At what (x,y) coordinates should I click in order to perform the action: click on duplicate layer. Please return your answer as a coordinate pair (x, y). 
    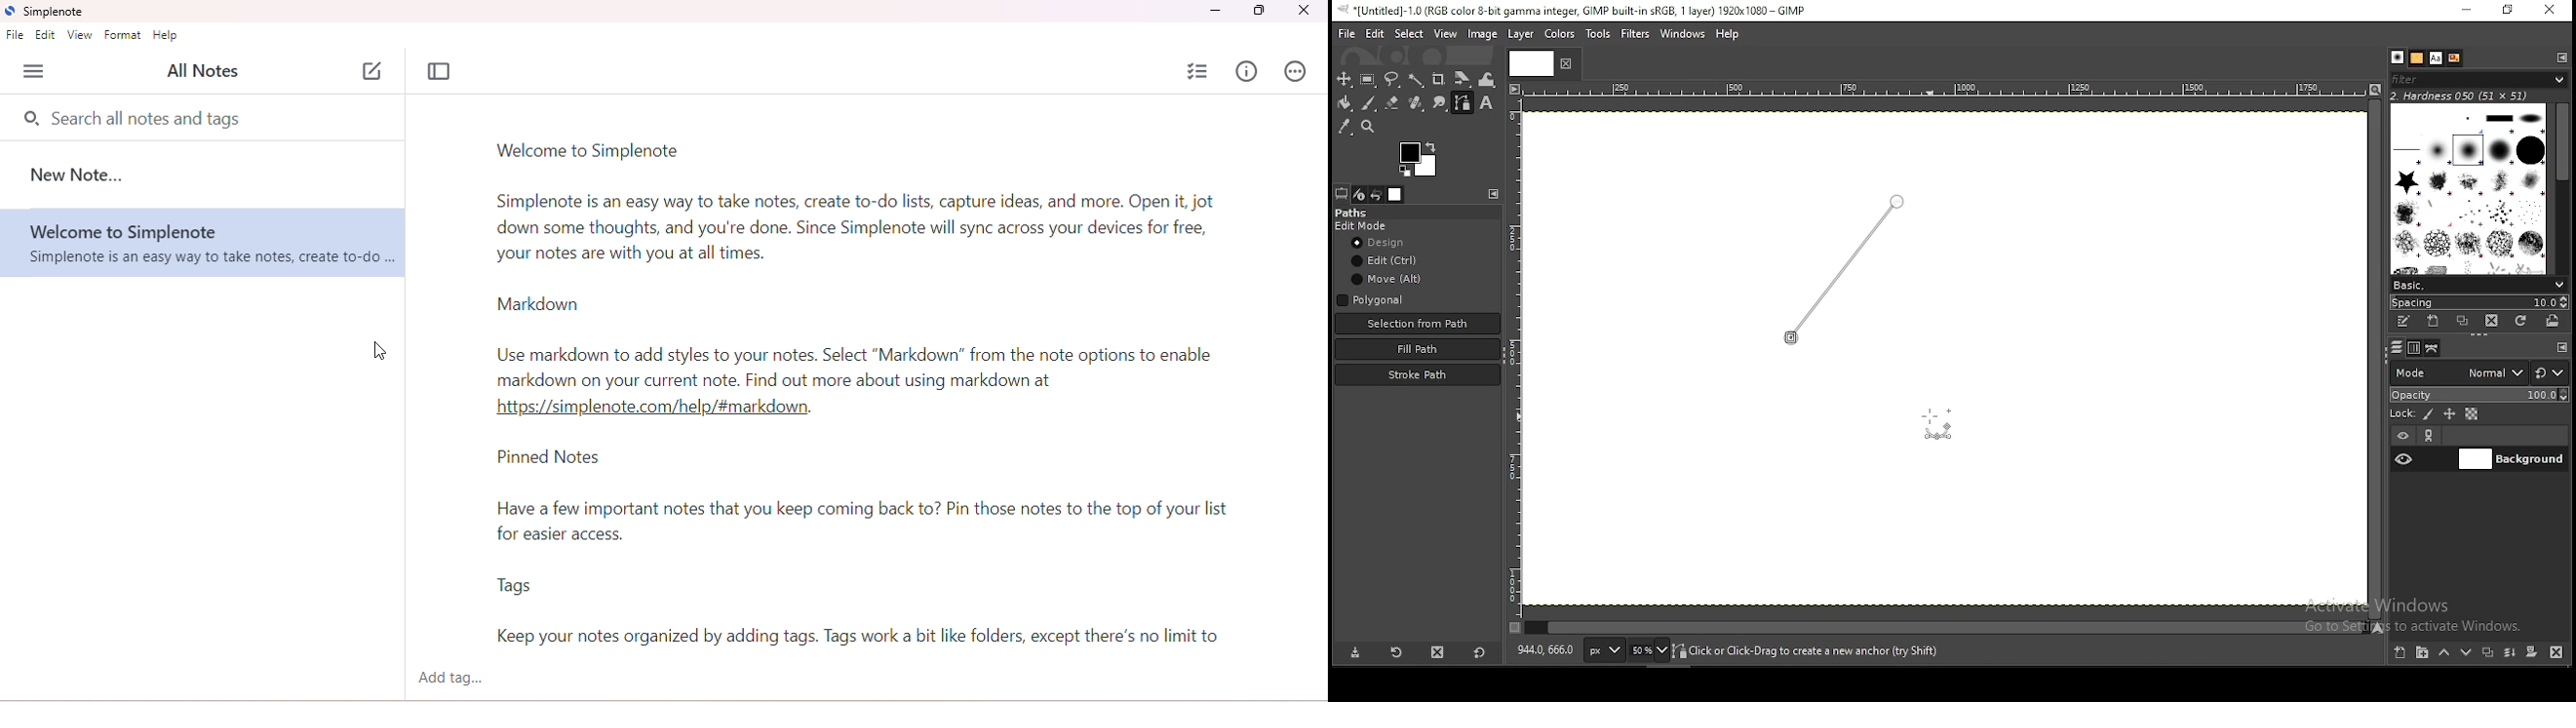
    Looking at the image, I should click on (2489, 653).